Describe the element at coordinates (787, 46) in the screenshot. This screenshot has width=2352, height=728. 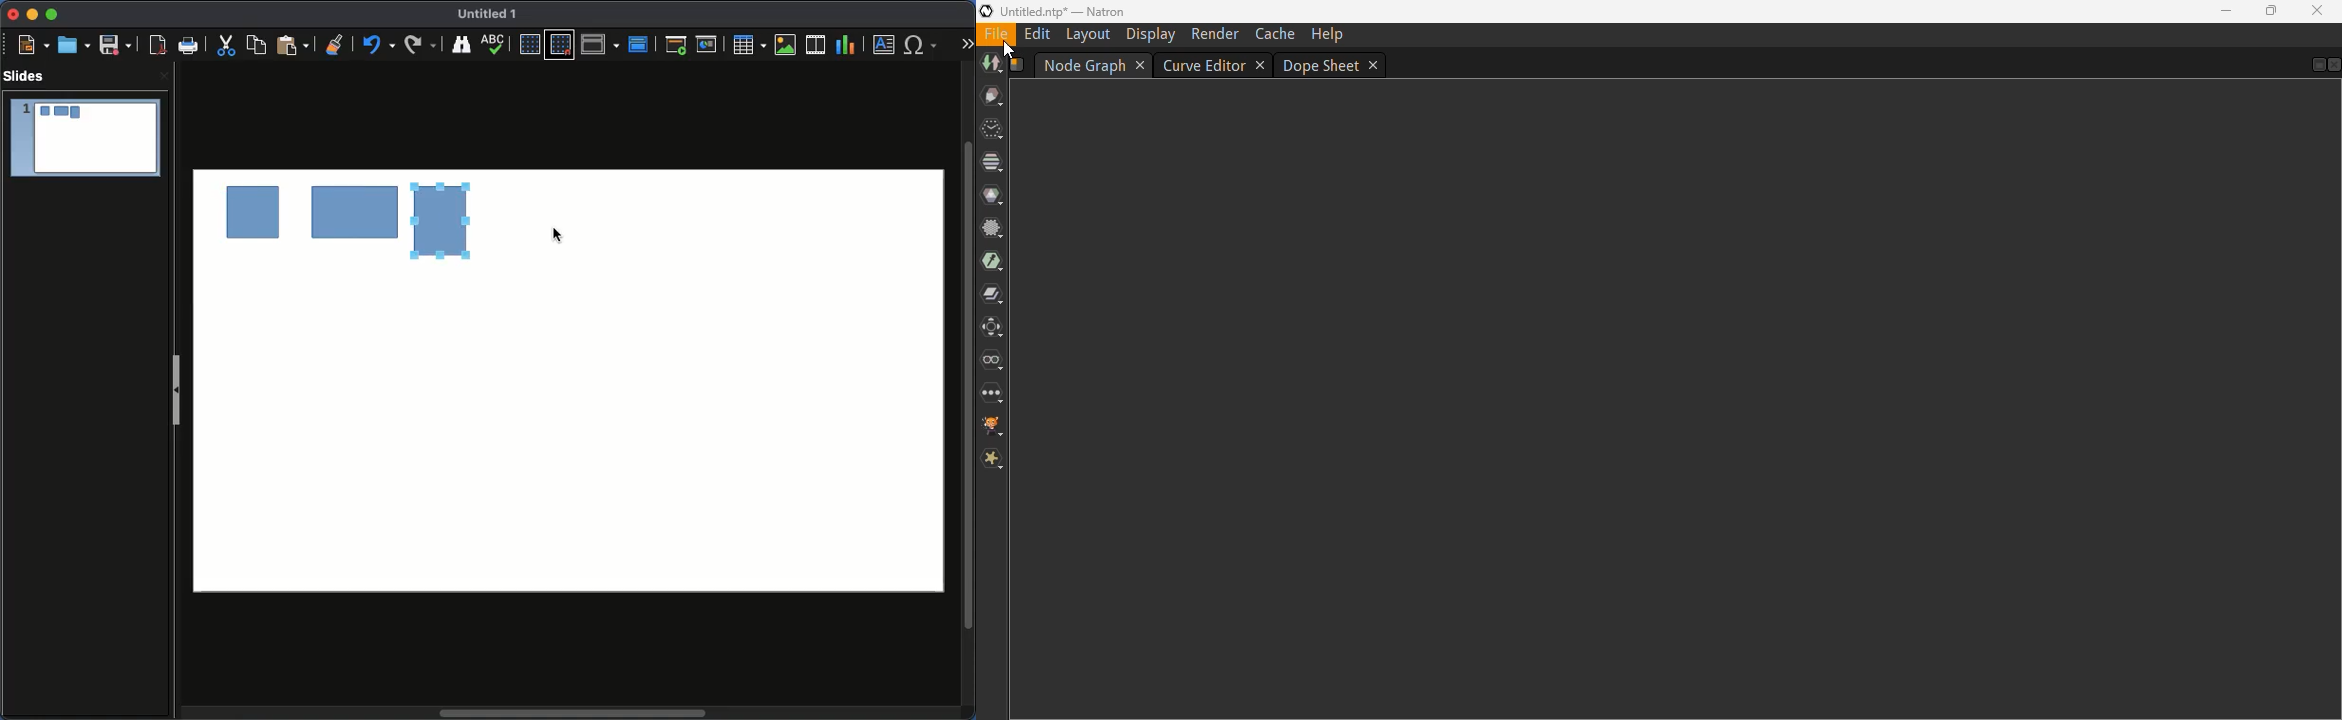
I see `Image` at that location.